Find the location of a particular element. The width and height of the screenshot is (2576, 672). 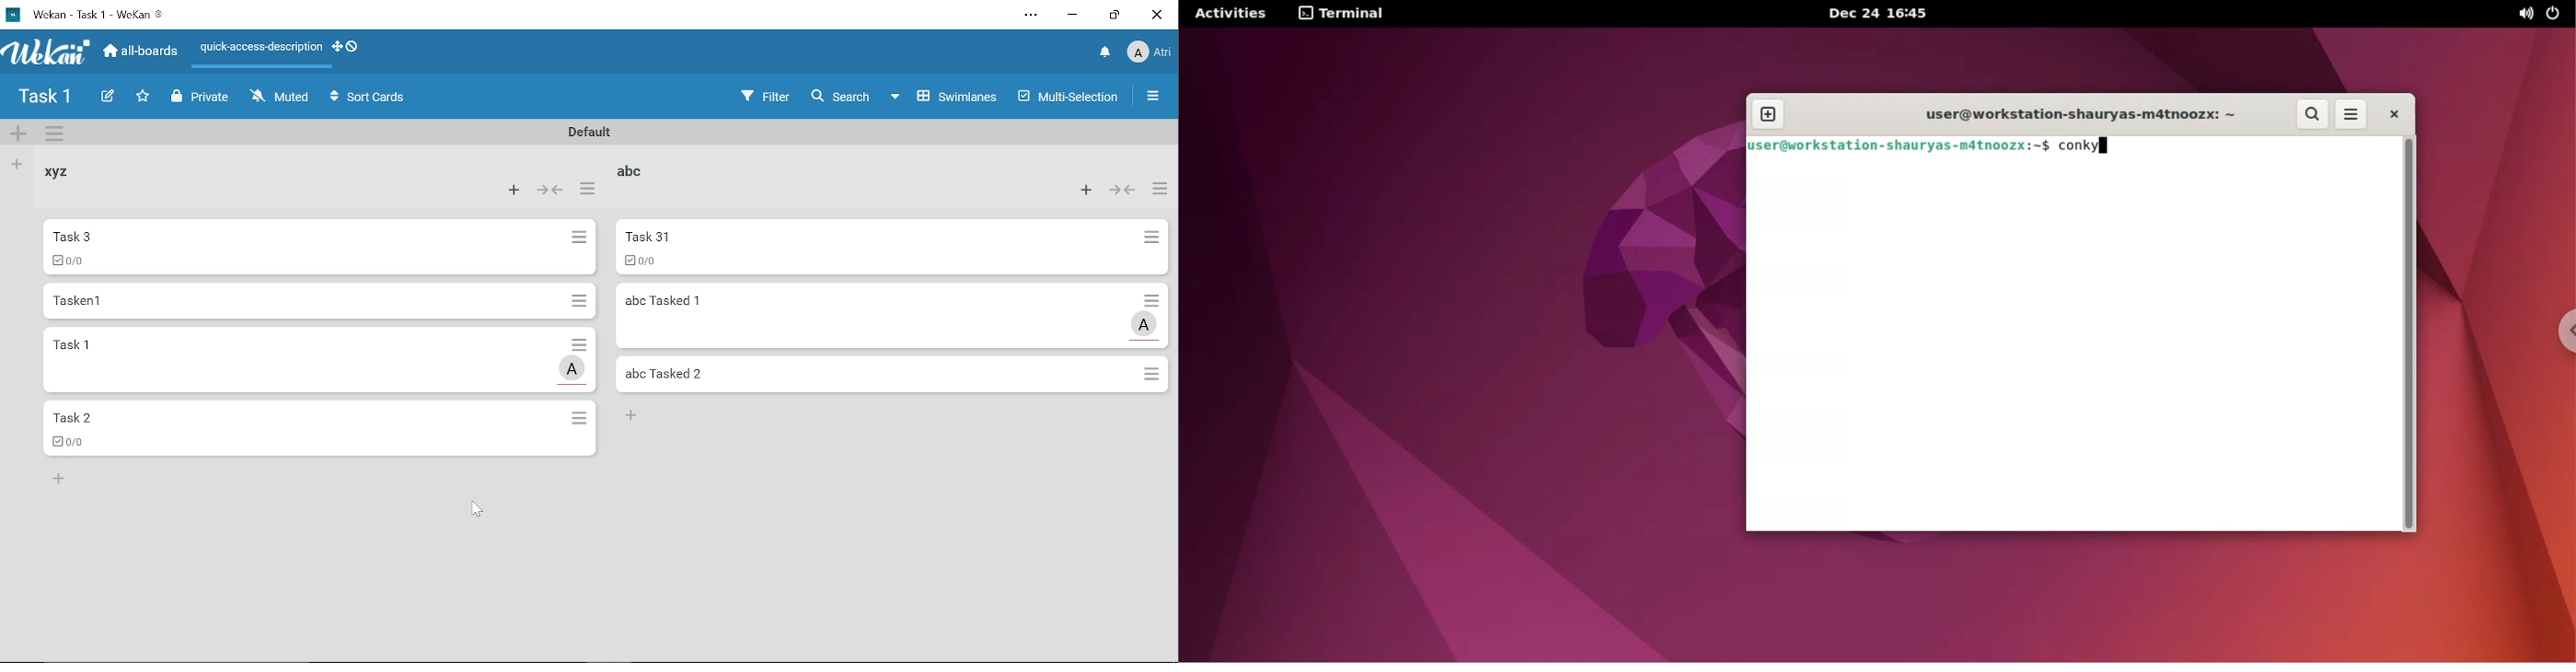

Show desktop drag handlws is located at coordinates (352, 46).